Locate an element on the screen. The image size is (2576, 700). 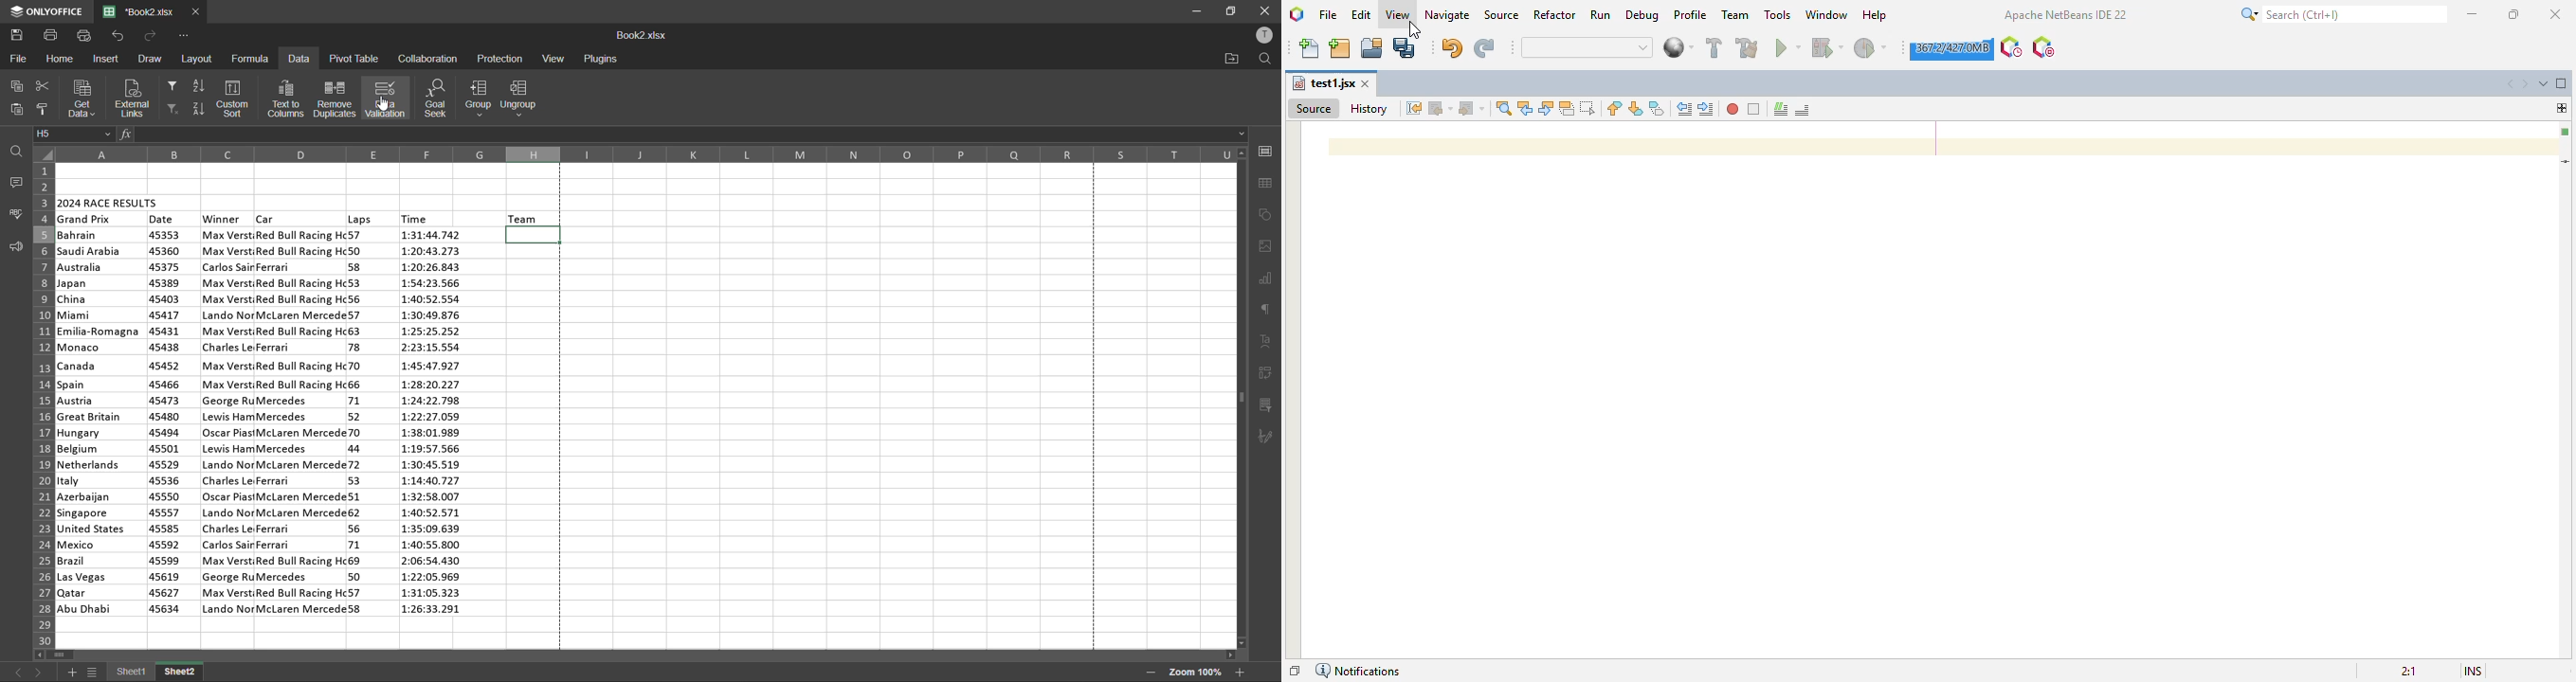
group is located at coordinates (477, 97).